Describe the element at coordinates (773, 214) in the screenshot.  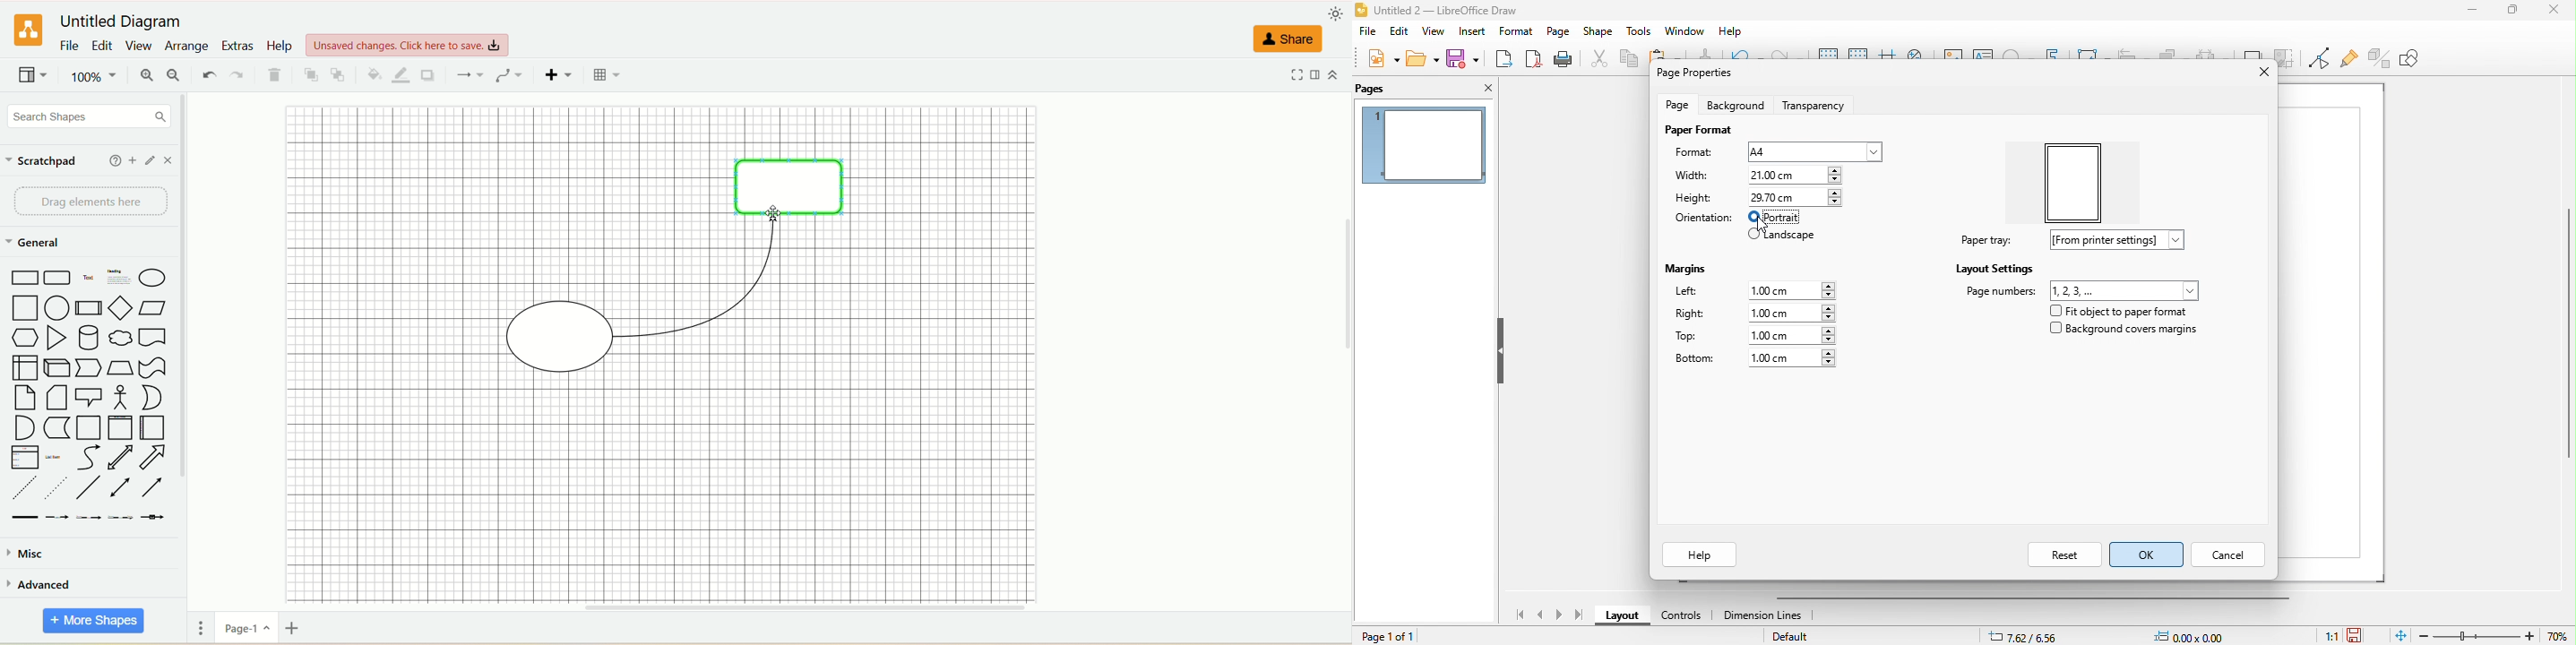
I see `cursor` at that location.